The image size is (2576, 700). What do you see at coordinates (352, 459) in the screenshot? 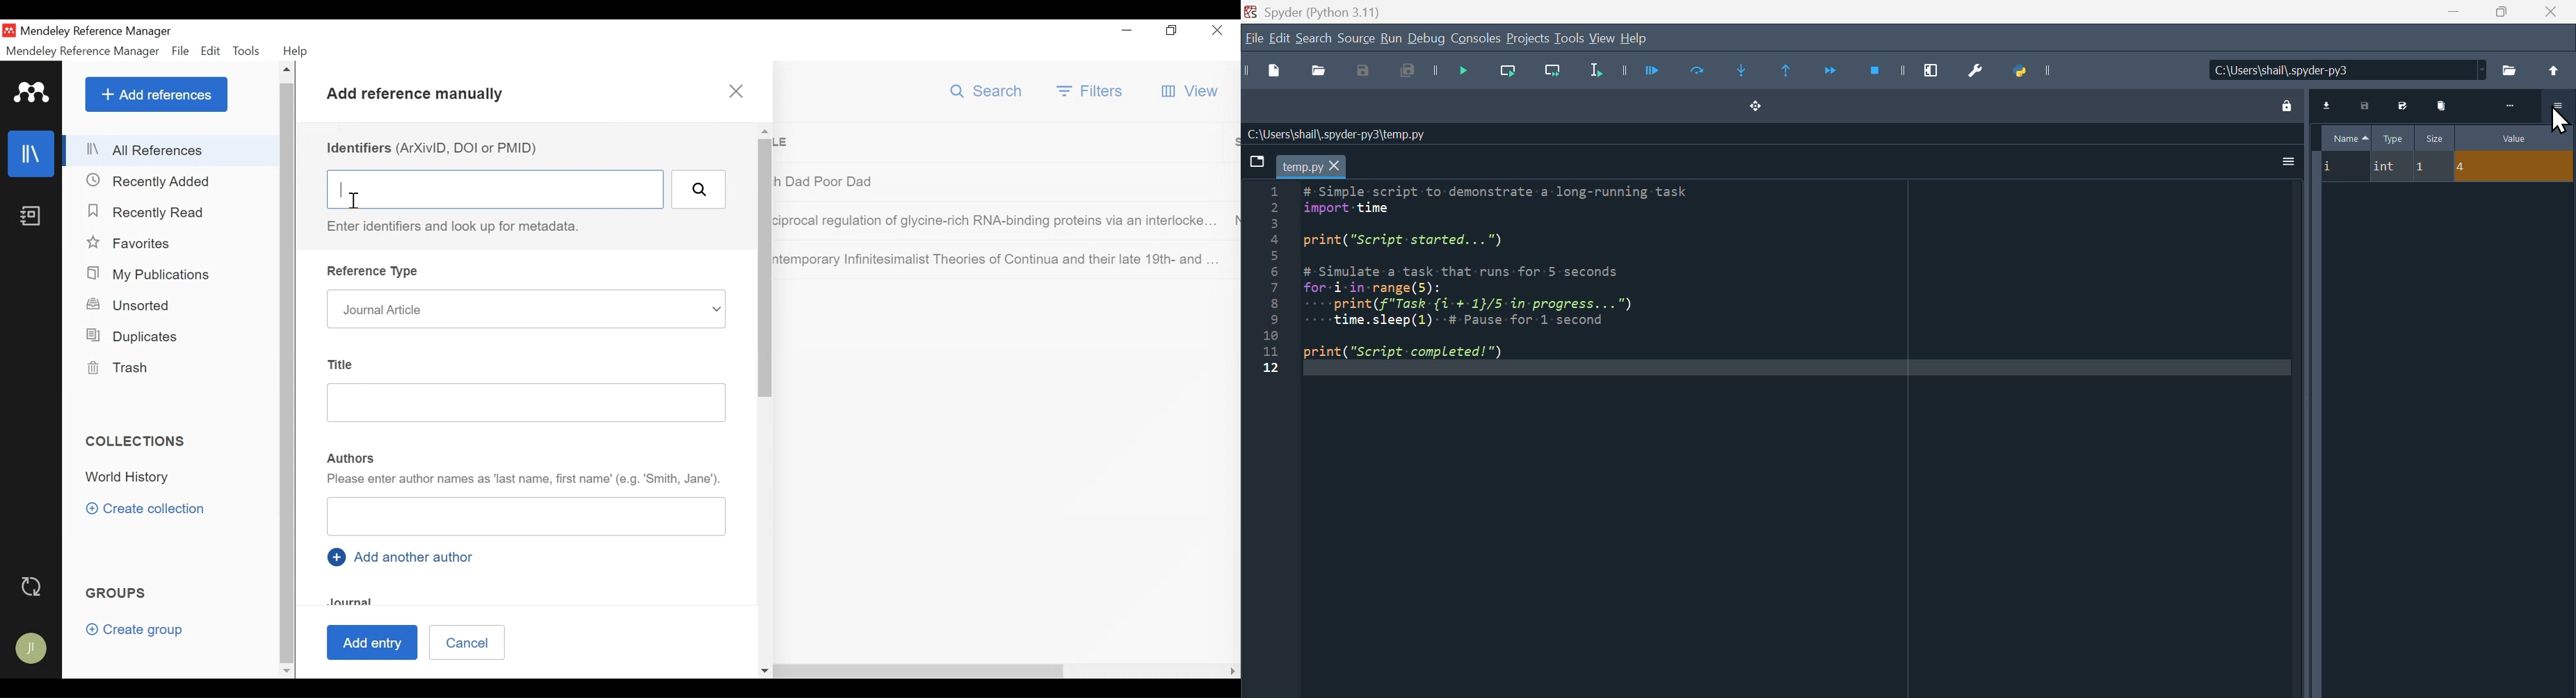
I see `Authors` at bounding box center [352, 459].